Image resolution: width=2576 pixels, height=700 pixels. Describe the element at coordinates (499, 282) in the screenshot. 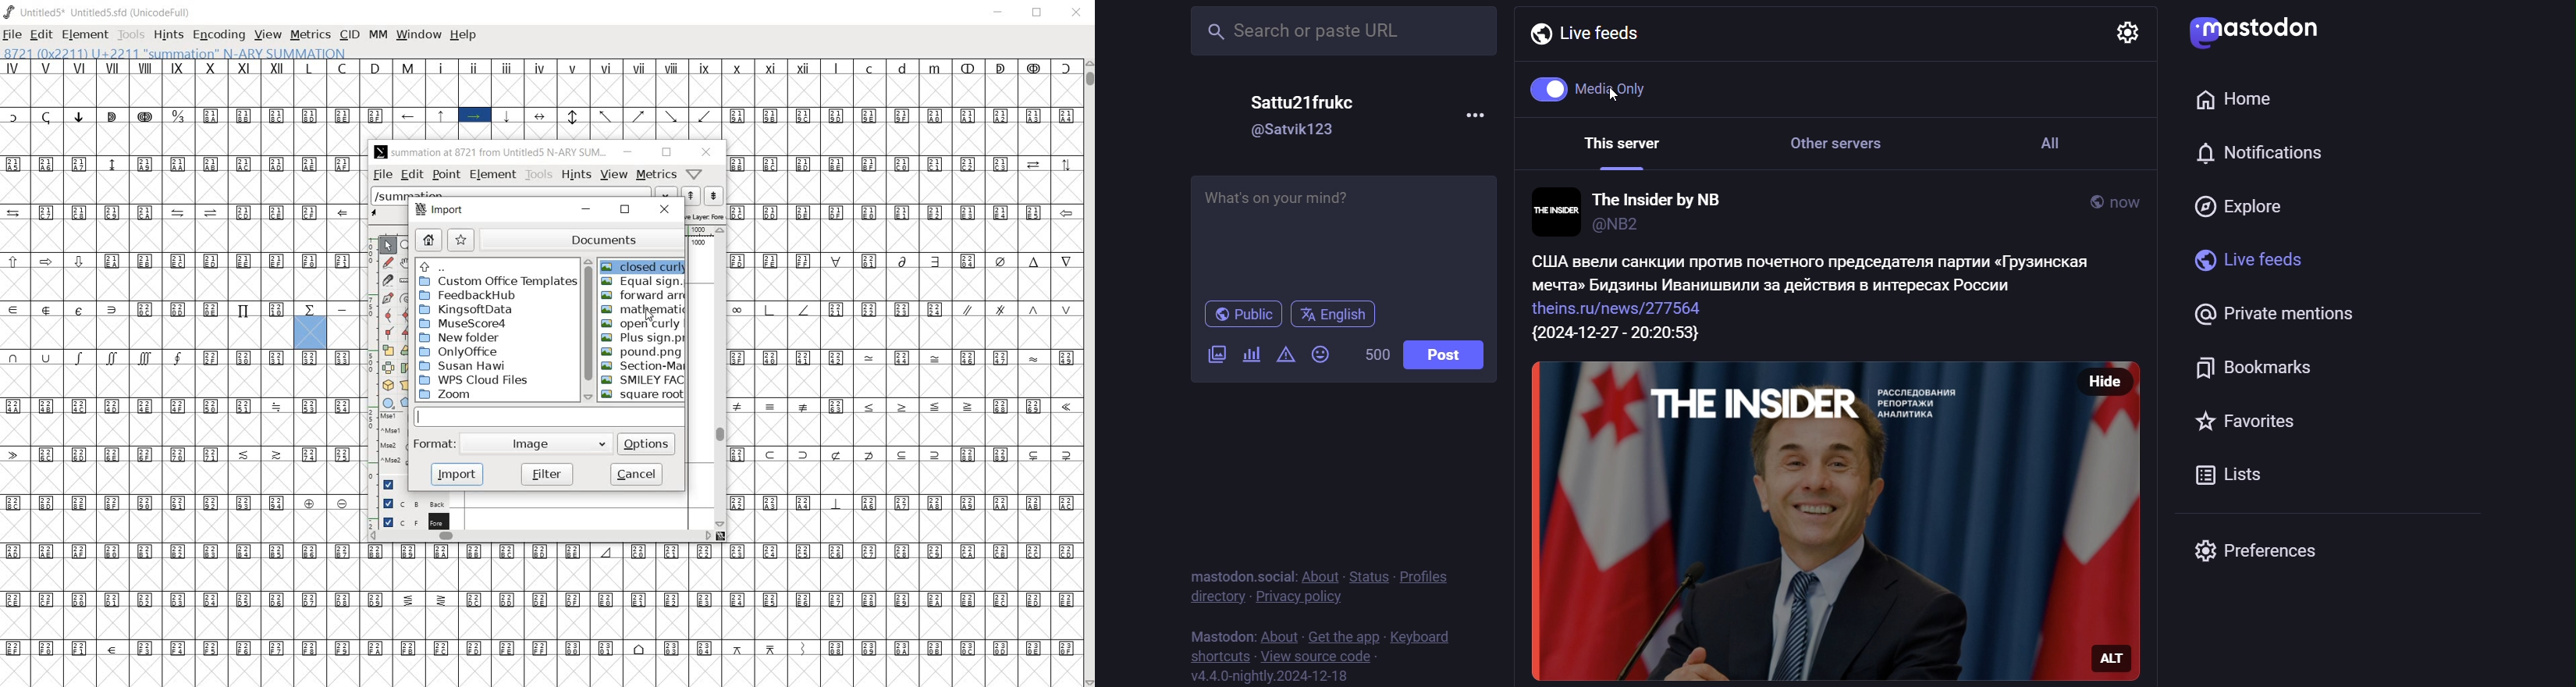

I see `custom office templates` at that location.